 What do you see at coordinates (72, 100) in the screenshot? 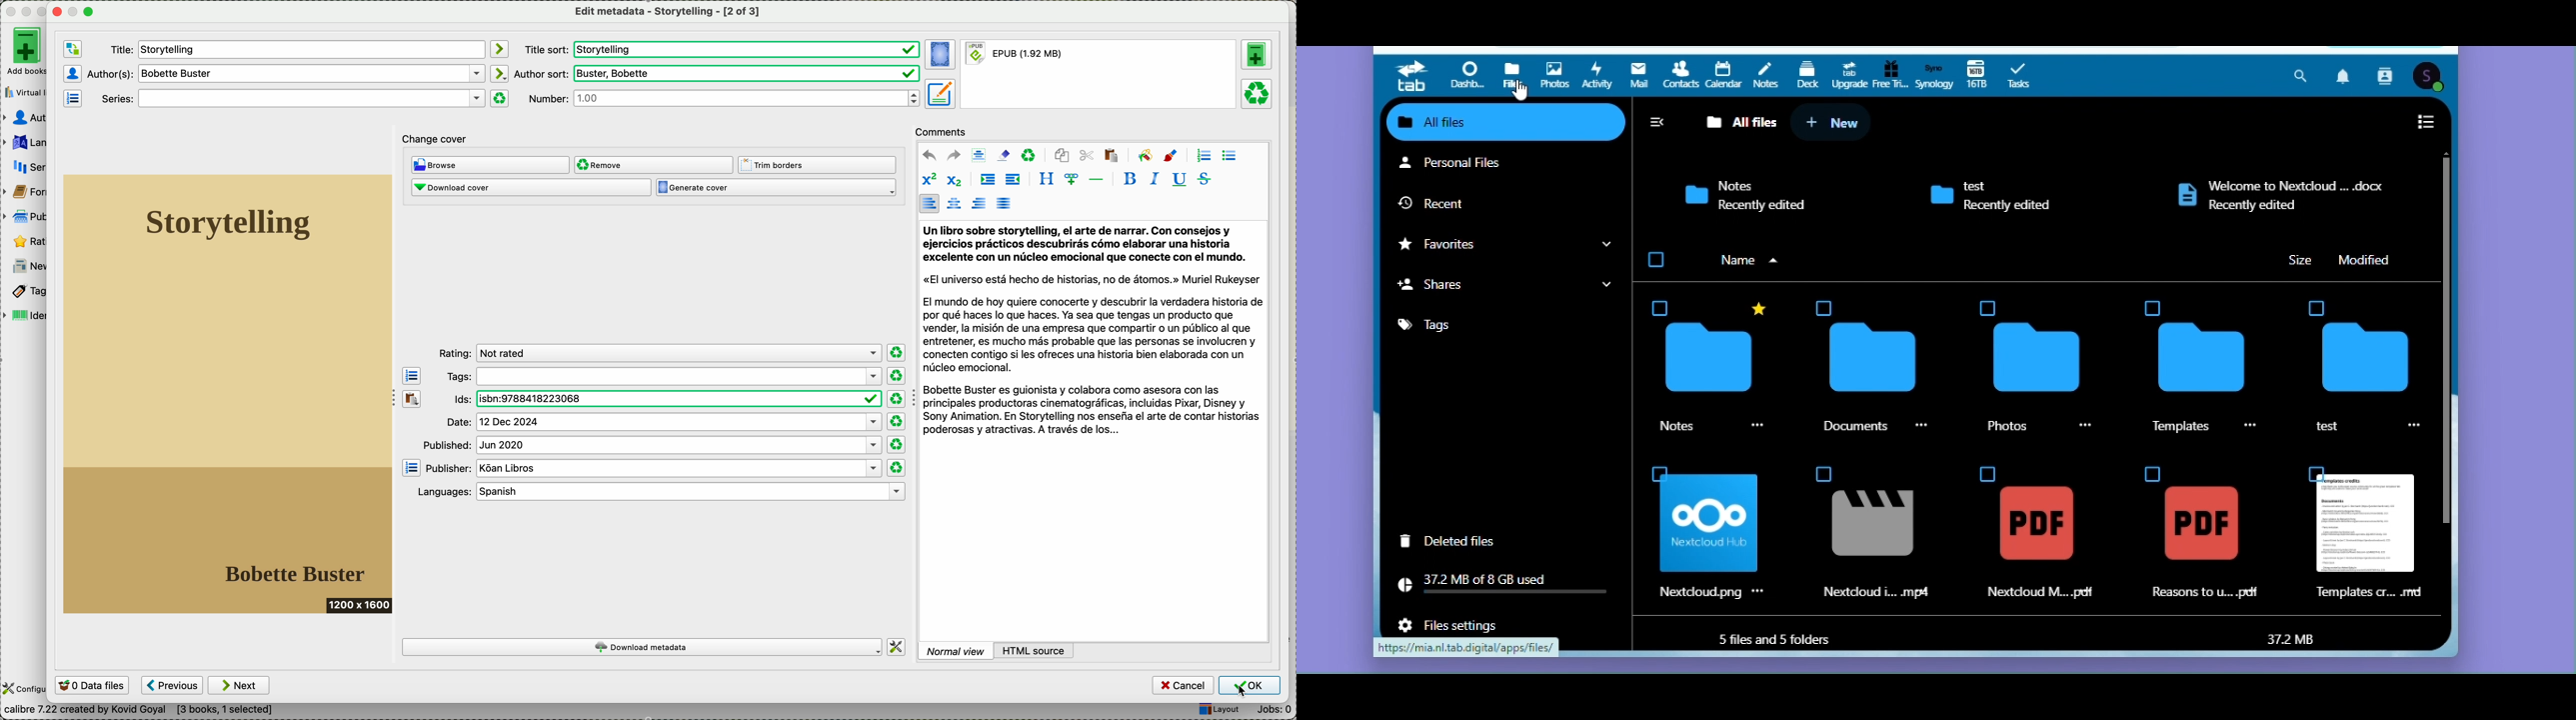
I see `icon` at bounding box center [72, 100].